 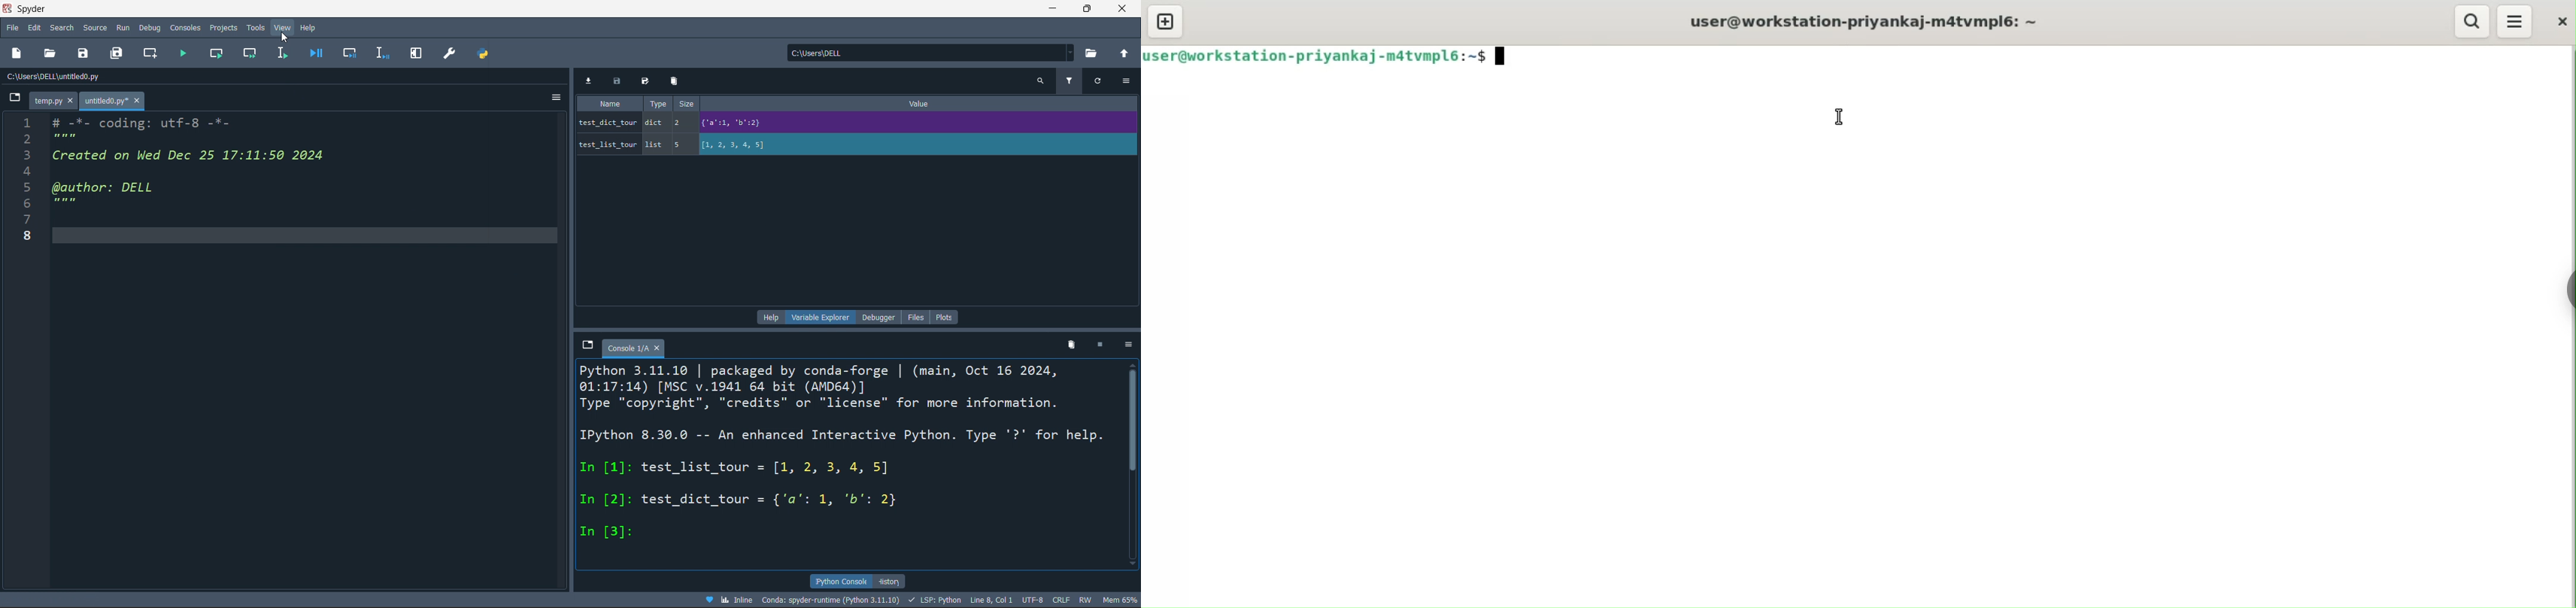 What do you see at coordinates (224, 27) in the screenshot?
I see `projects` at bounding box center [224, 27].